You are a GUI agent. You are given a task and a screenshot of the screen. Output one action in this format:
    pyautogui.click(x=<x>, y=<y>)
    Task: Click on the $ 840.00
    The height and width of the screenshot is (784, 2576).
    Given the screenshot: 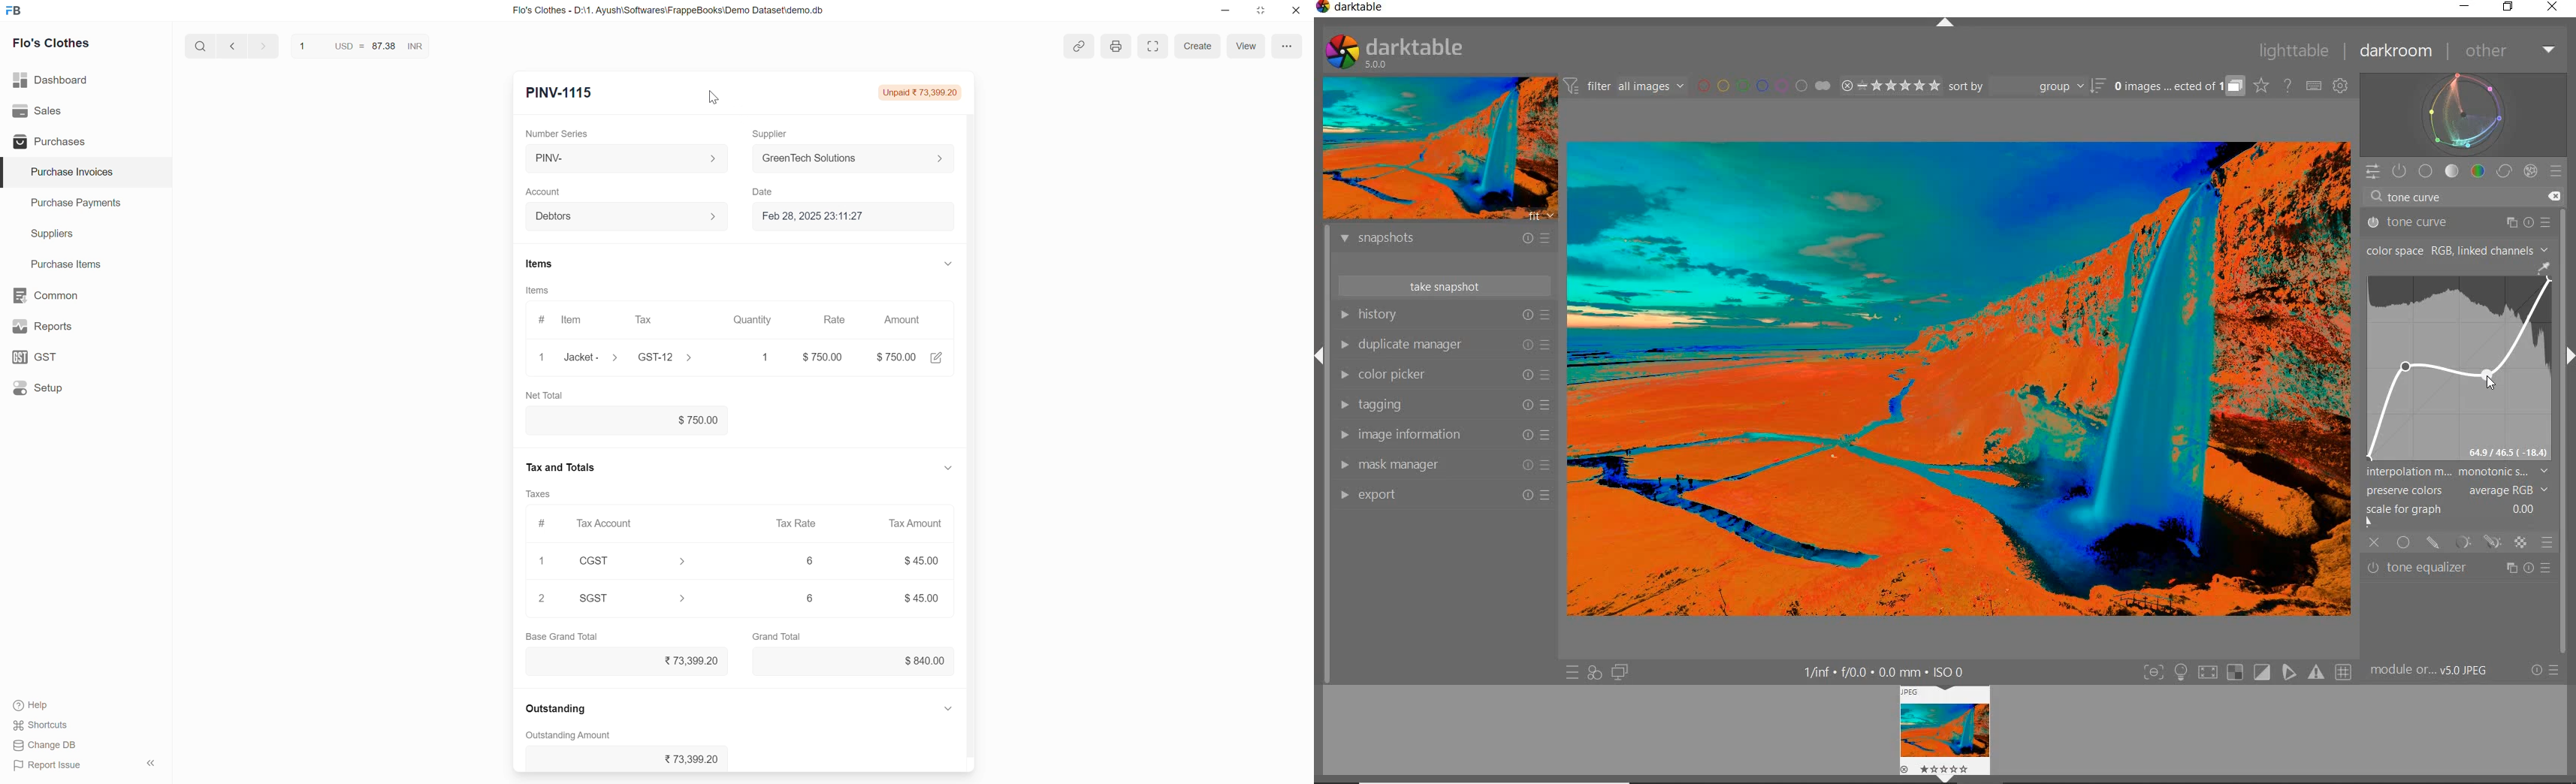 What is the action you would take?
    pyautogui.click(x=854, y=662)
    